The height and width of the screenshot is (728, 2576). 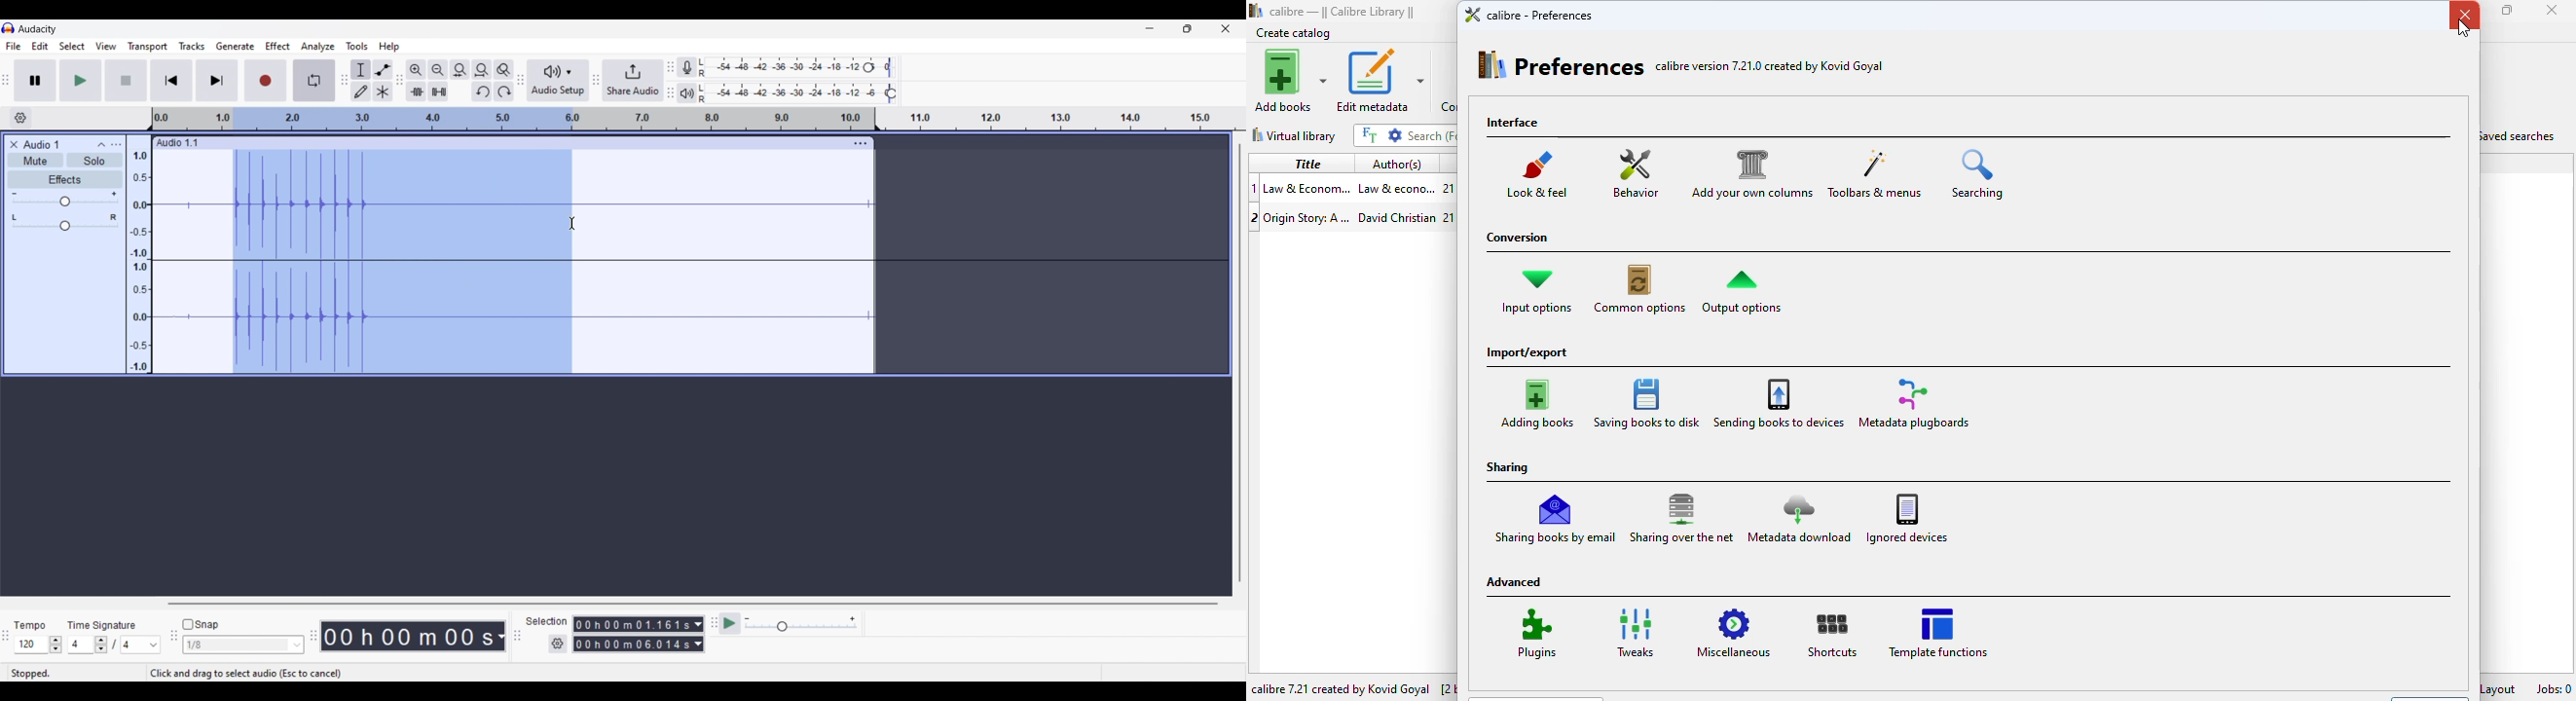 I want to click on title, so click(x=1311, y=164).